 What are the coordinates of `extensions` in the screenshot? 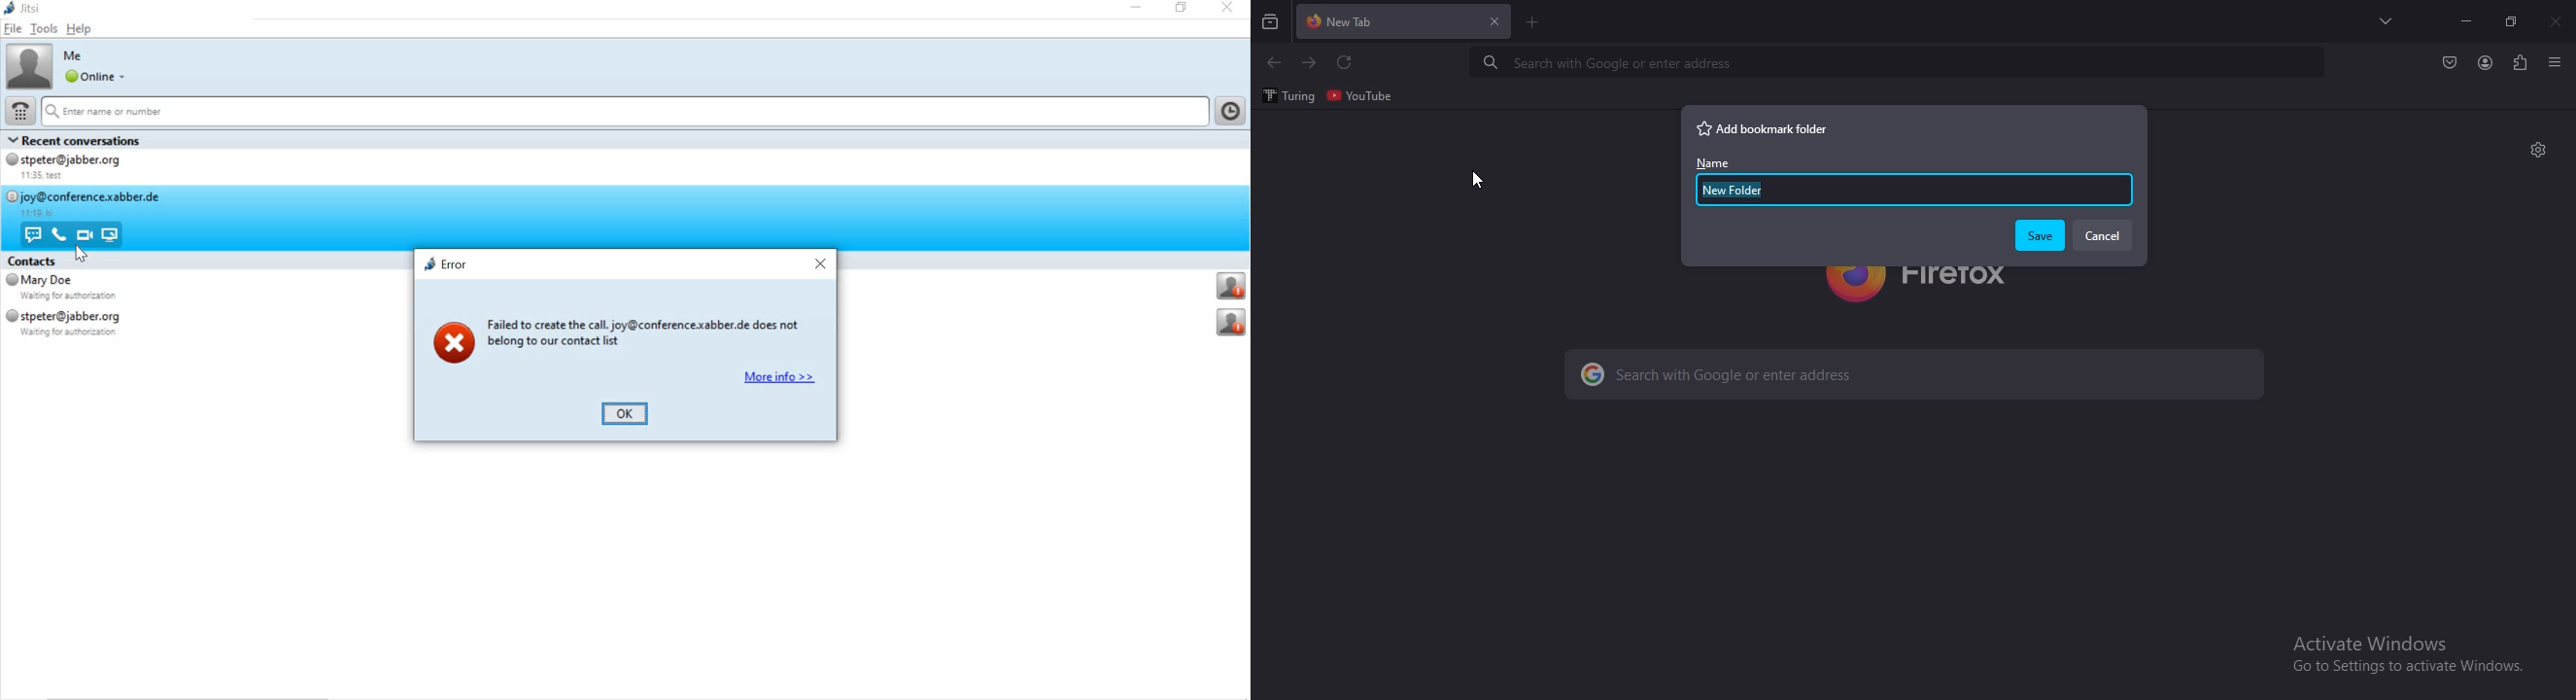 It's located at (2520, 63).